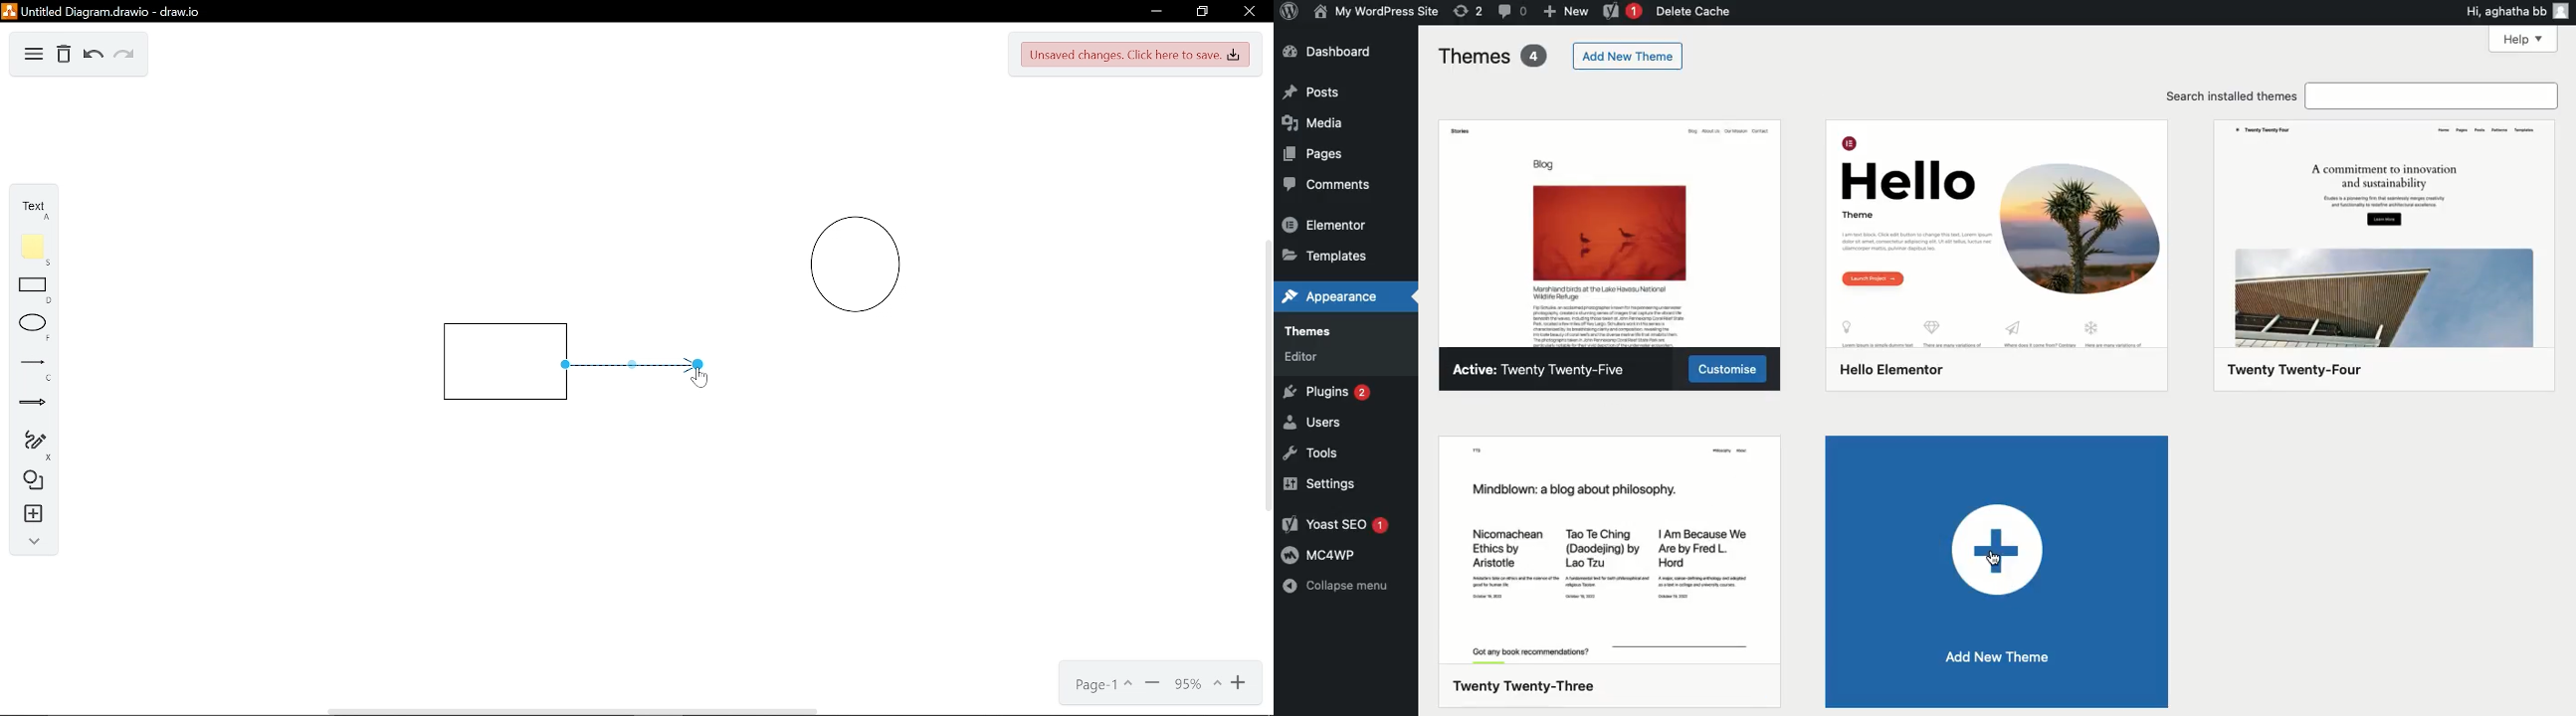 The image size is (2576, 728). Describe the element at coordinates (1994, 255) in the screenshot. I see `Hello elementor Theme` at that location.